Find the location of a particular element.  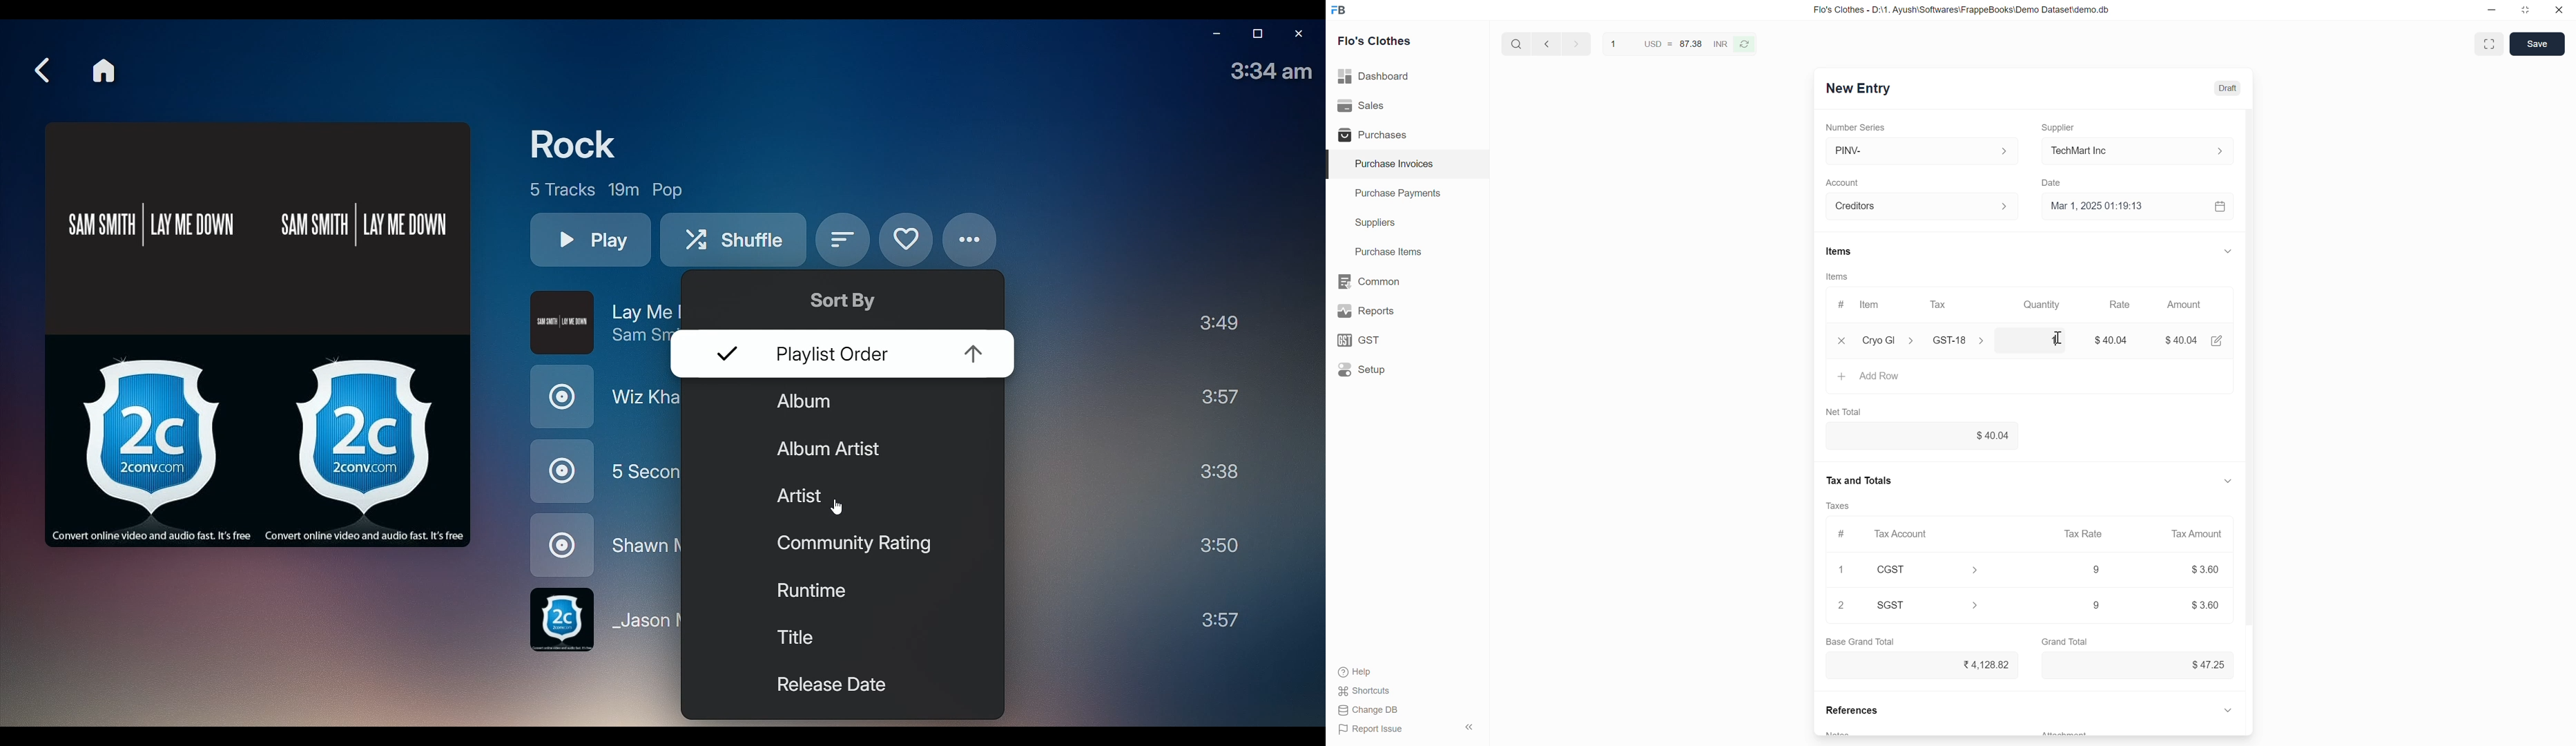

Tax Rate is located at coordinates (2086, 533).